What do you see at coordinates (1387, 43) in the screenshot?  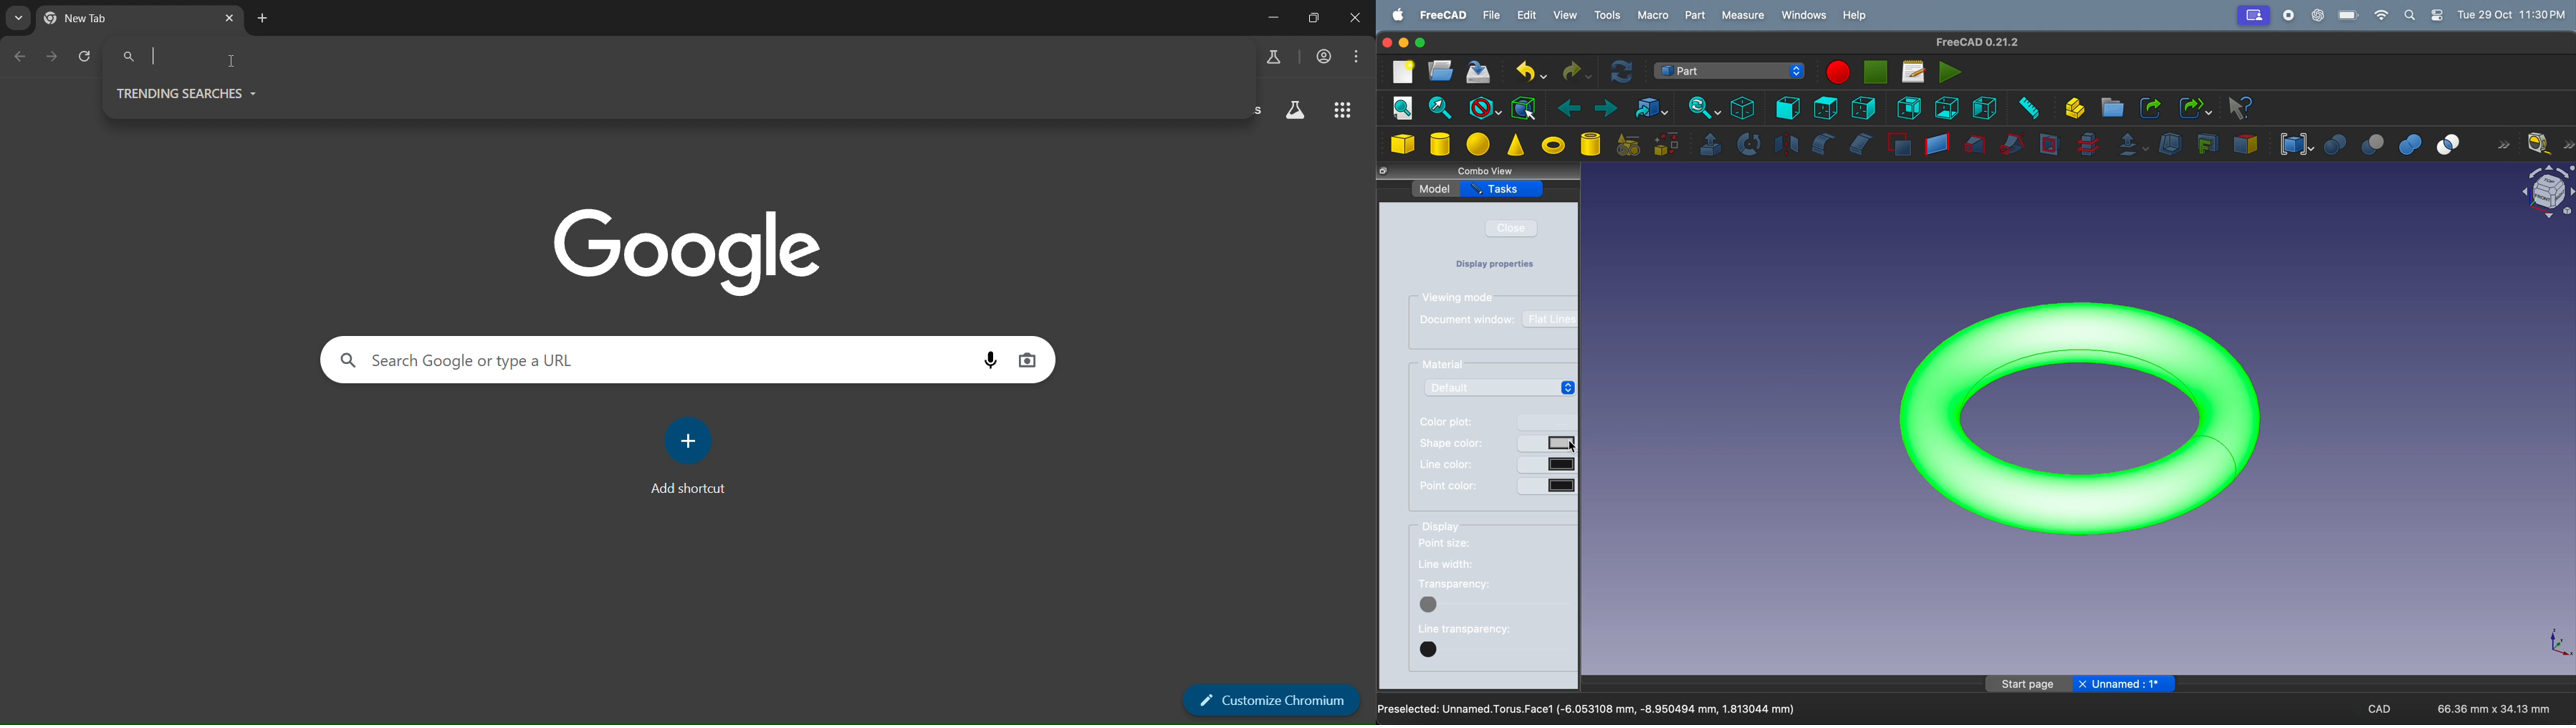 I see `closing window` at bounding box center [1387, 43].